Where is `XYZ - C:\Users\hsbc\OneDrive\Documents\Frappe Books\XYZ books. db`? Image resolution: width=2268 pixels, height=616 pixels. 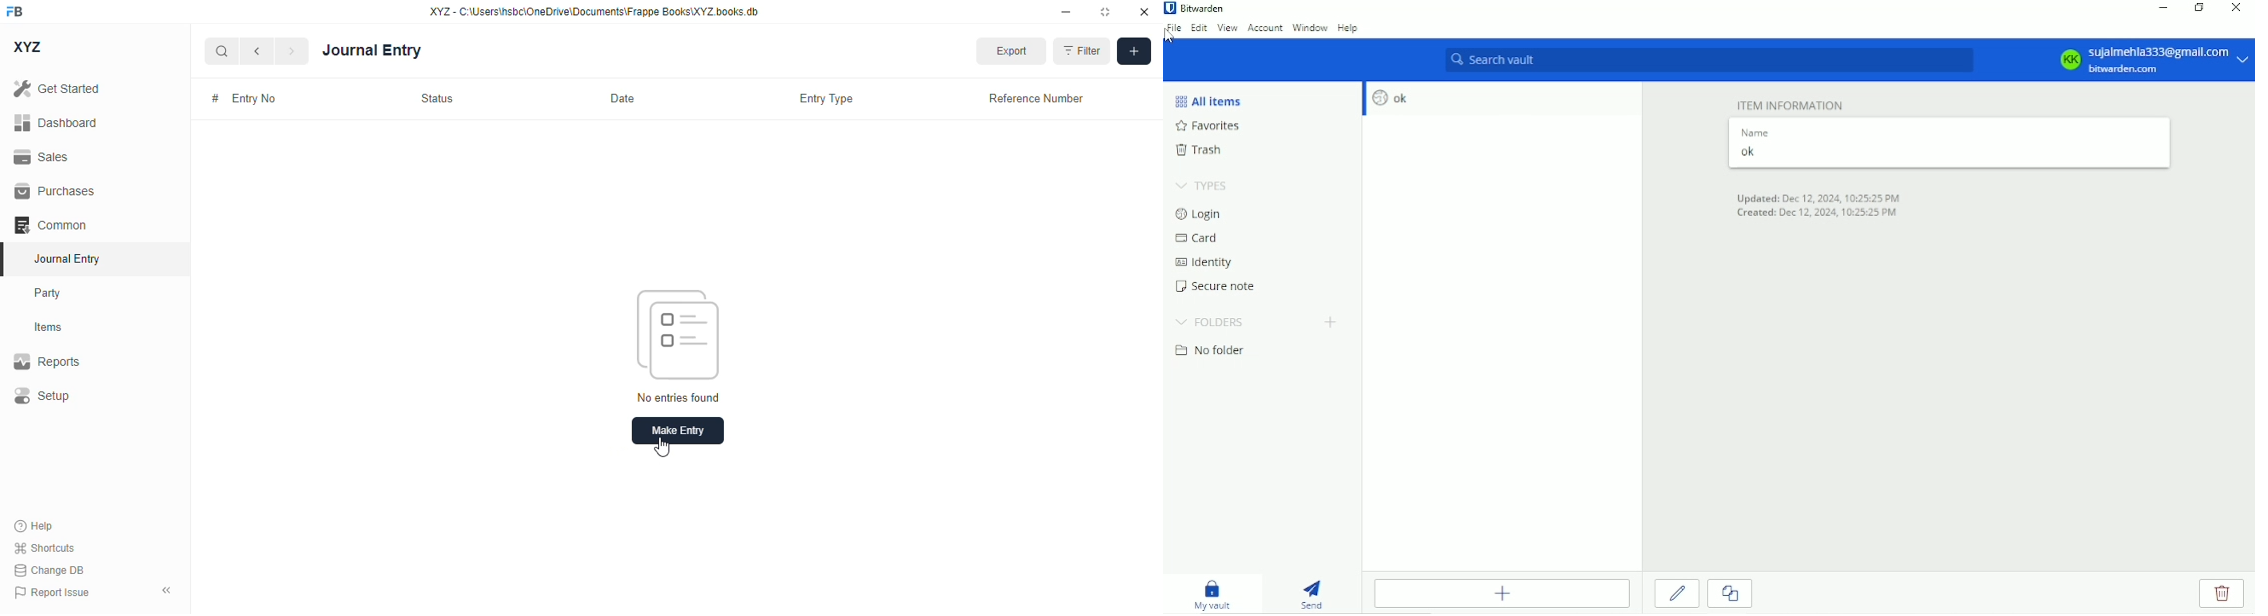
XYZ - C:\Users\hsbc\OneDrive\Documents\Frappe Books\XYZ books. db is located at coordinates (594, 12).